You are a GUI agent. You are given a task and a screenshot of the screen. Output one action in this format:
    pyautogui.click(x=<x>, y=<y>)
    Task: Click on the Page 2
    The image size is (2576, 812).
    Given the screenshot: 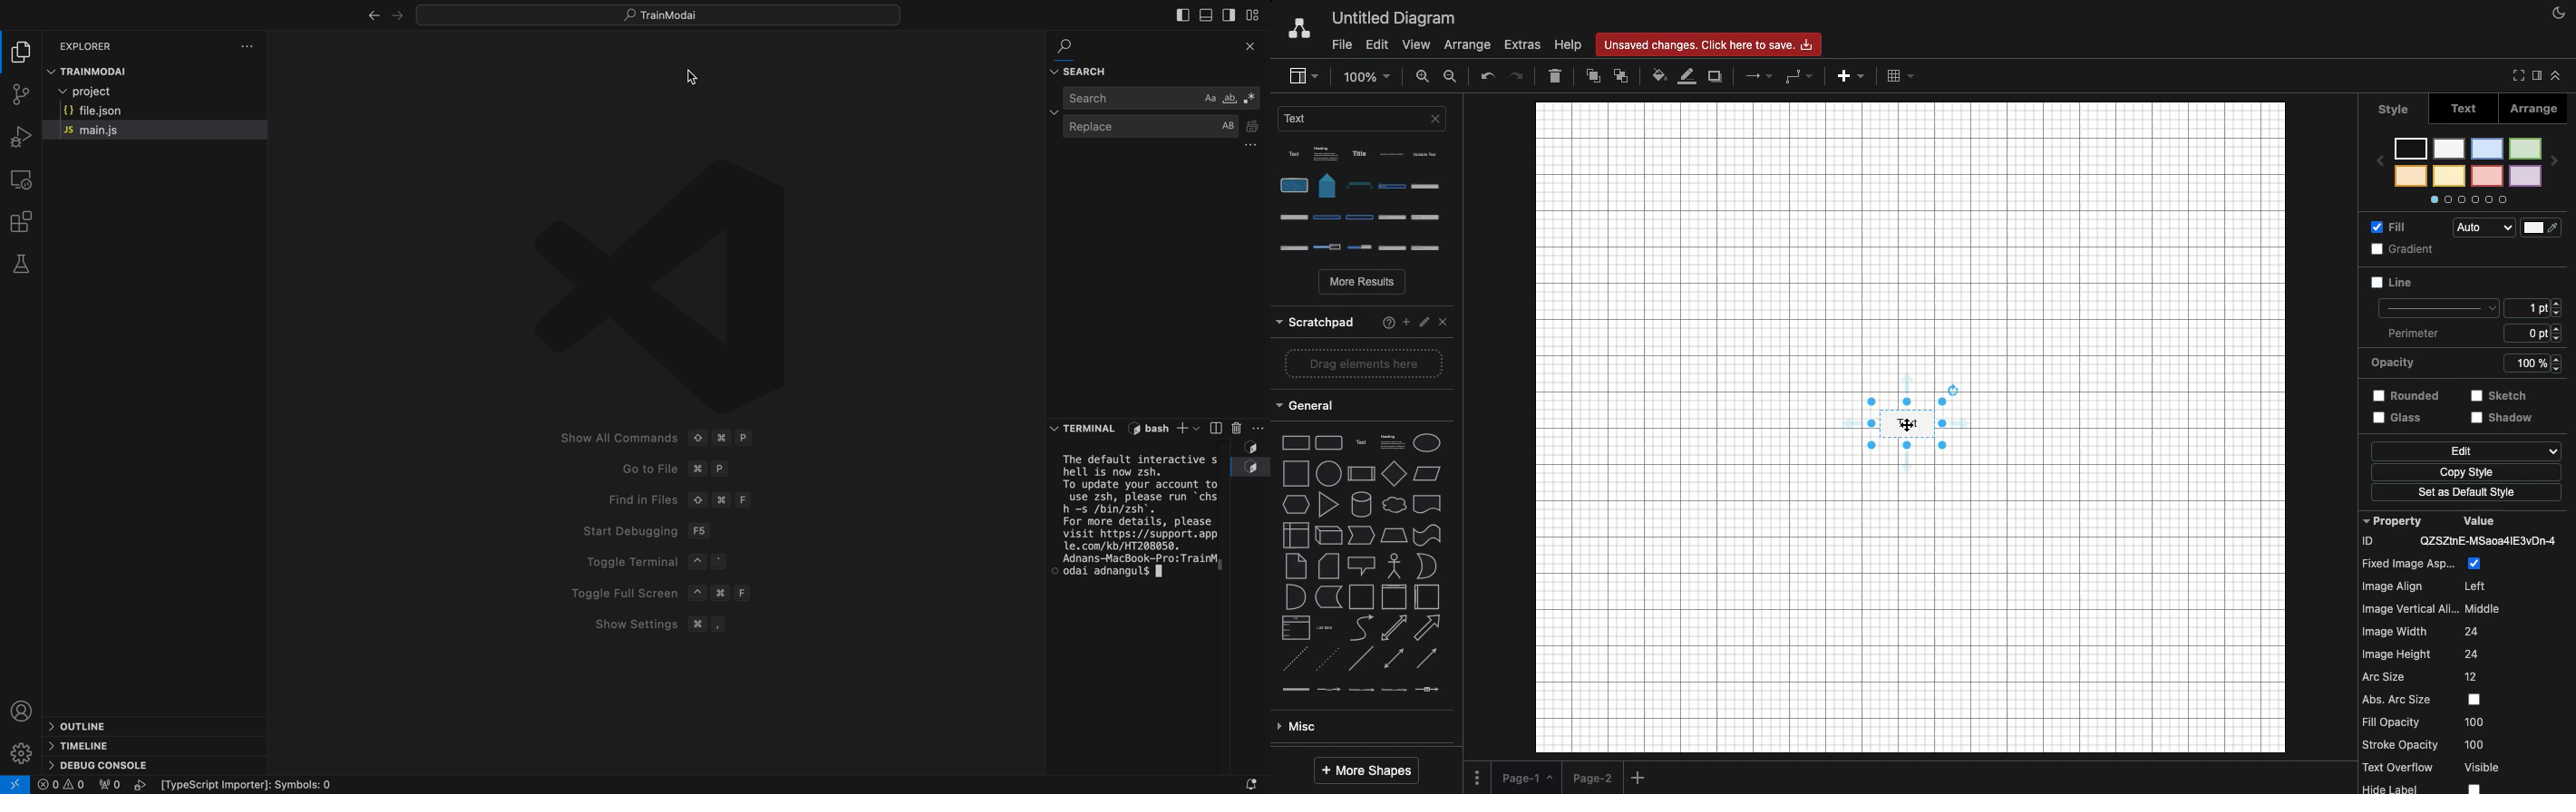 What is the action you would take?
    pyautogui.click(x=1591, y=777)
    